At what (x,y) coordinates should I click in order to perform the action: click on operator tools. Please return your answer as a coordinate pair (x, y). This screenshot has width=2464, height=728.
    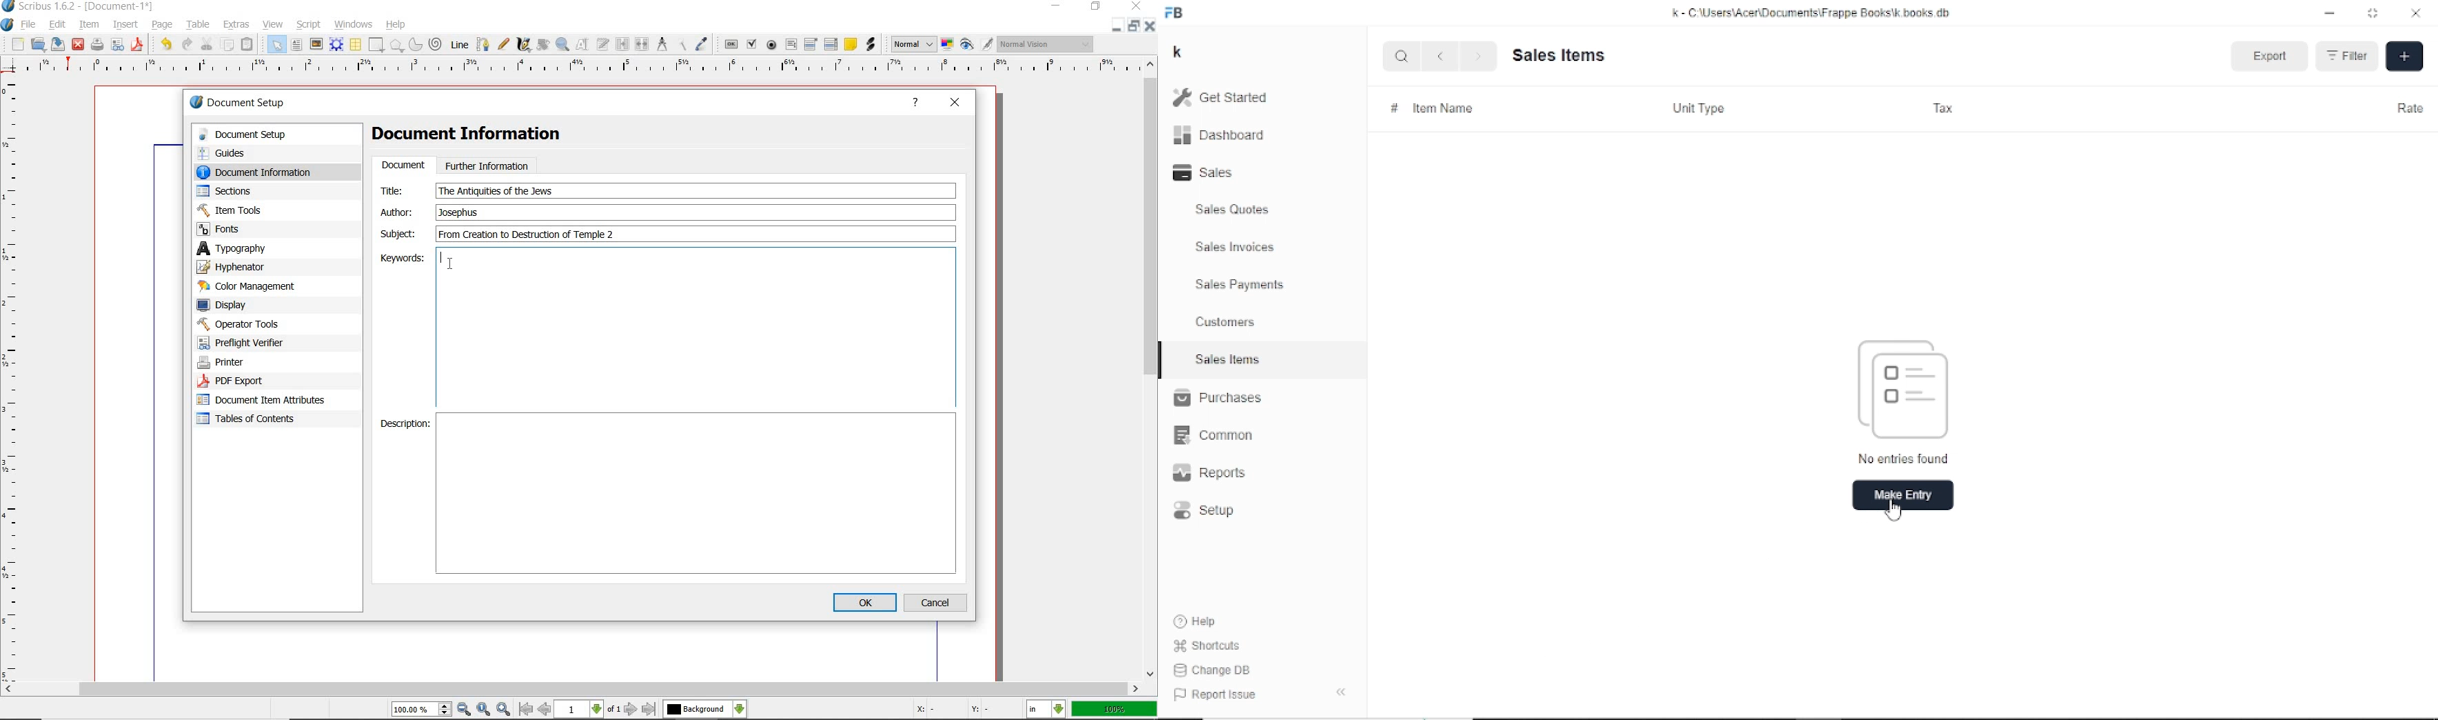
    Looking at the image, I should click on (257, 324).